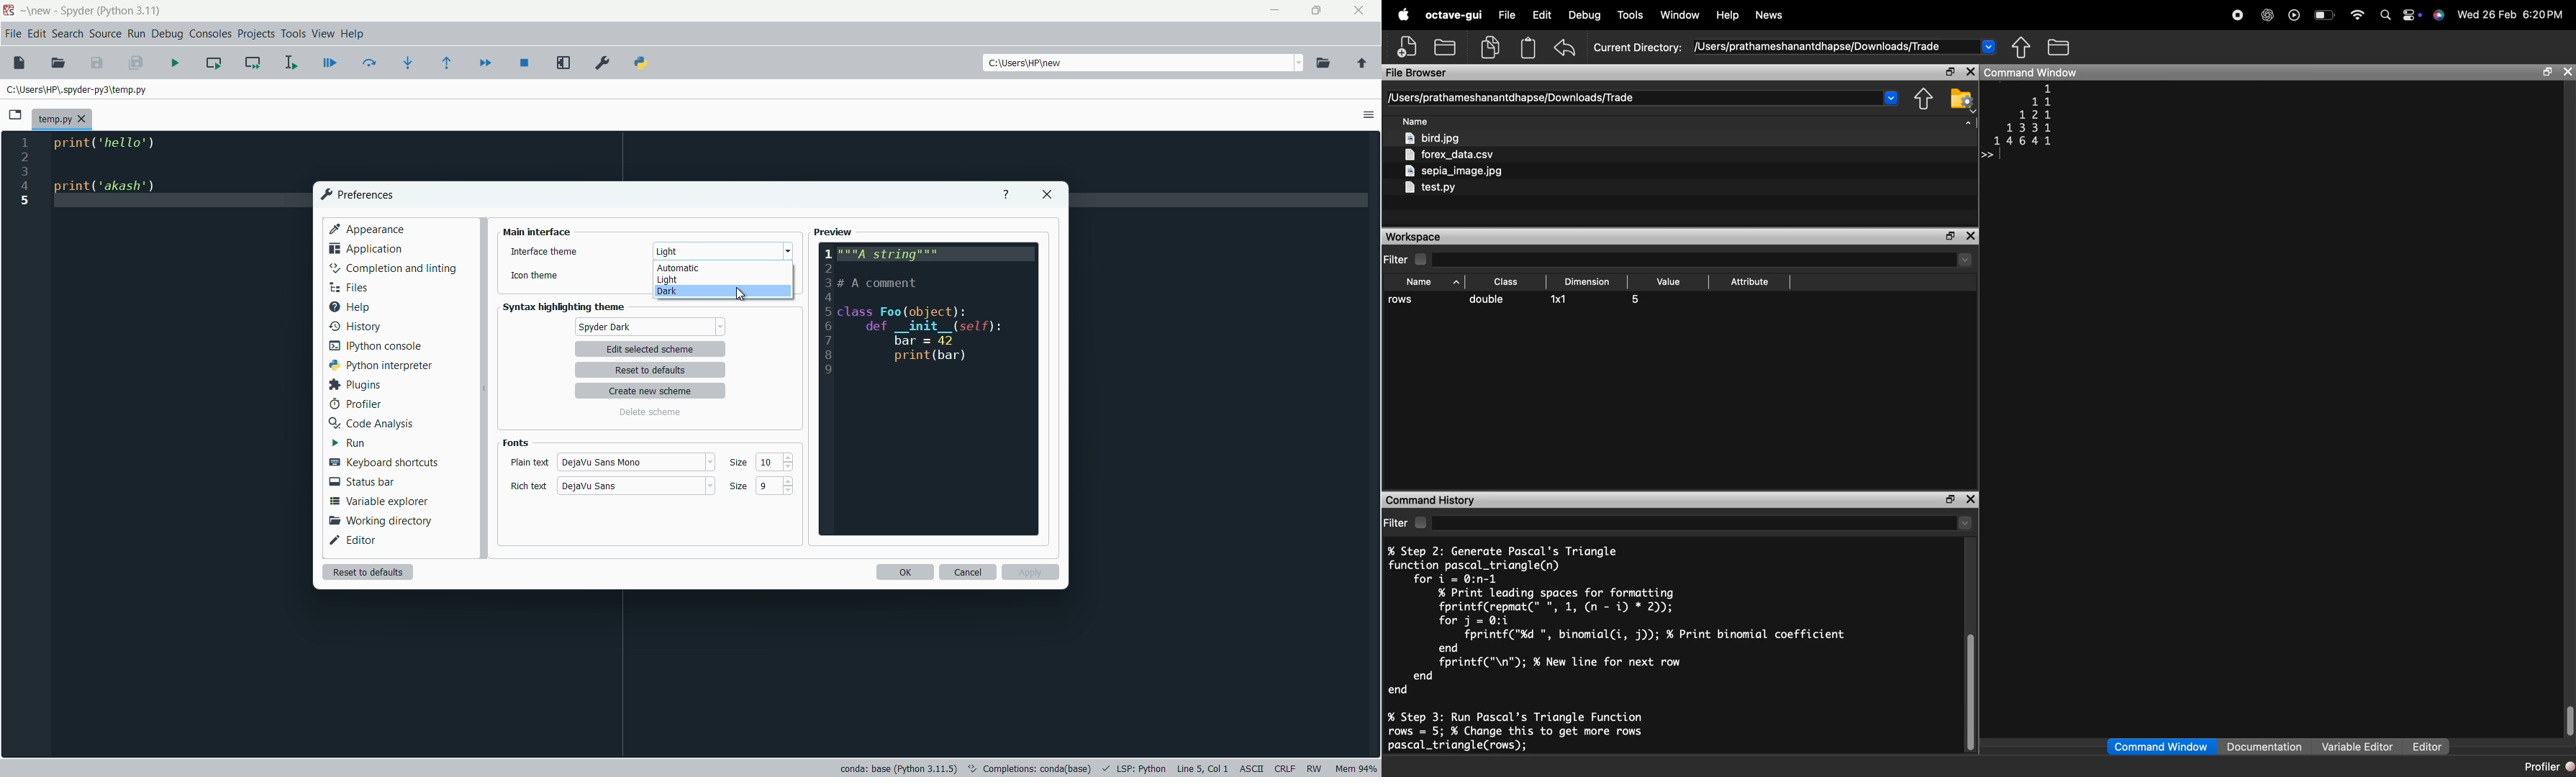  I want to click on text, so click(1031, 767).